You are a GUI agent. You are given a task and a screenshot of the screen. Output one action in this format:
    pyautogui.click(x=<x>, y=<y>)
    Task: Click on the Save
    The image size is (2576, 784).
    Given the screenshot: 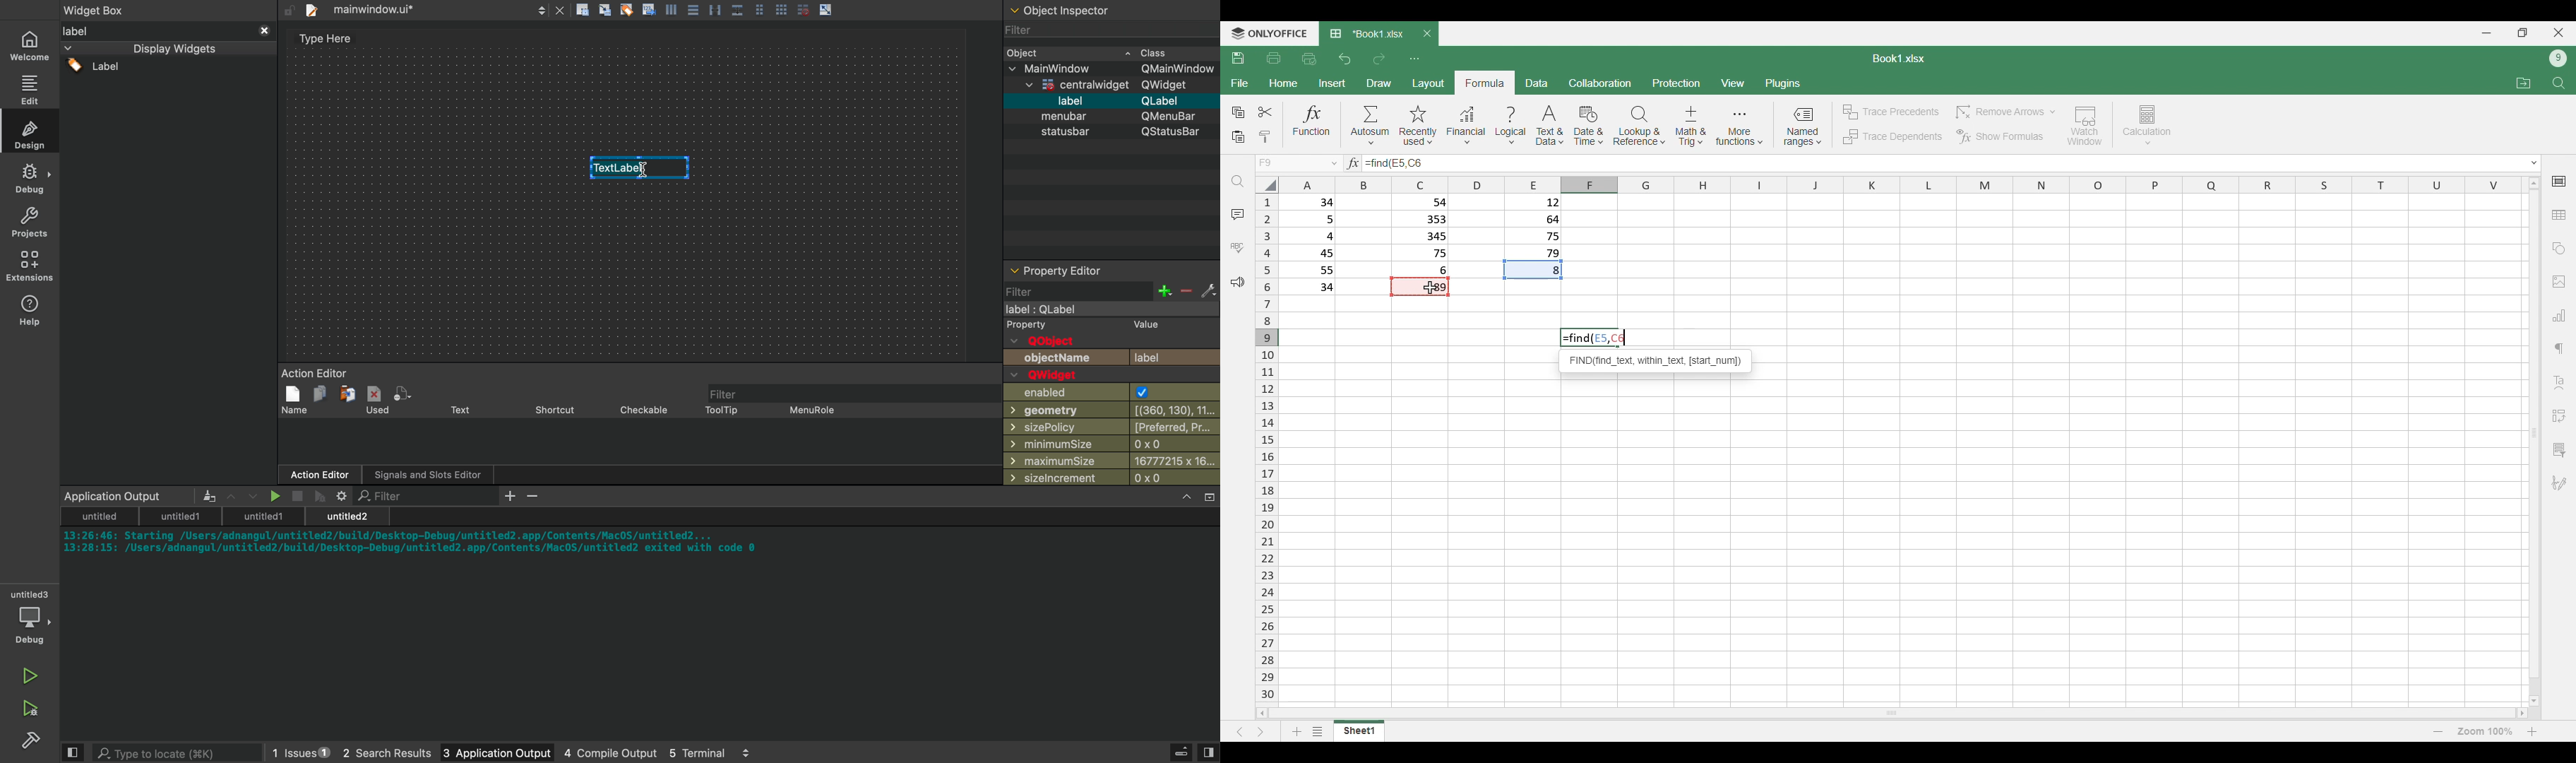 What is the action you would take?
    pyautogui.click(x=1239, y=58)
    